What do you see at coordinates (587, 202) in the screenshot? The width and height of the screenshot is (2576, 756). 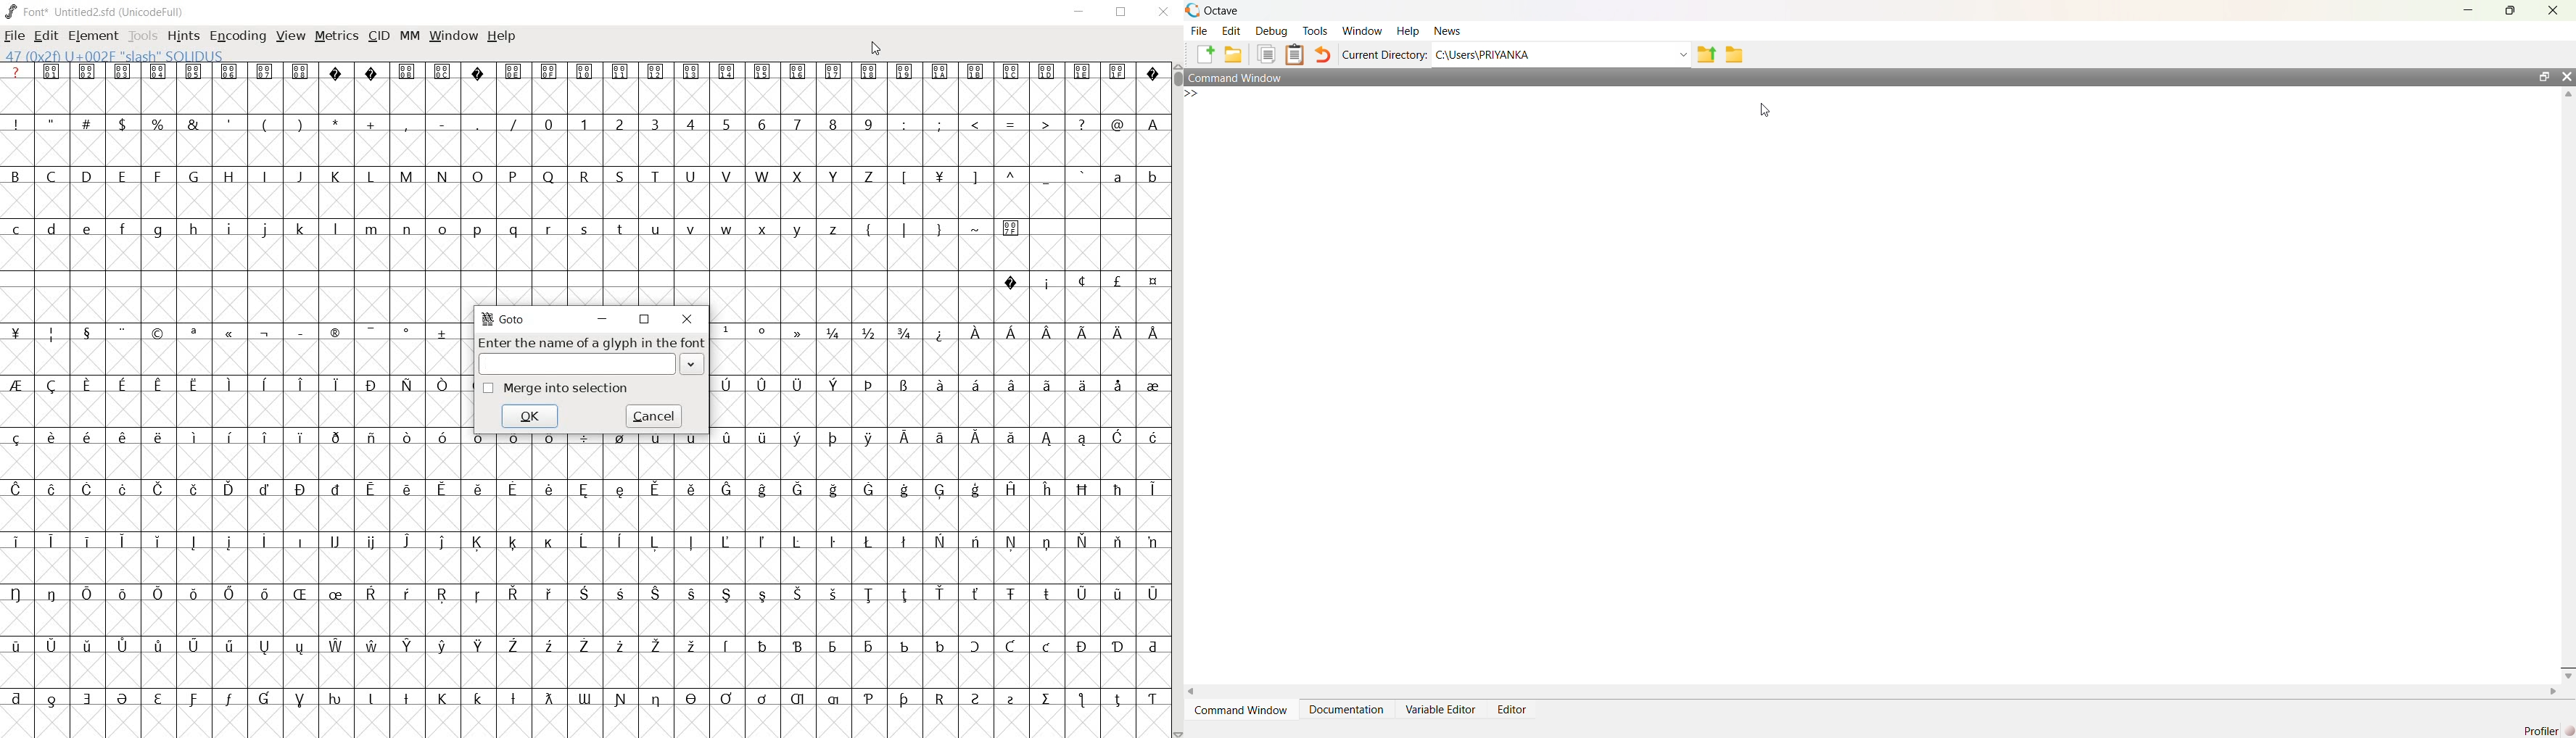 I see `empty cells` at bounding box center [587, 202].